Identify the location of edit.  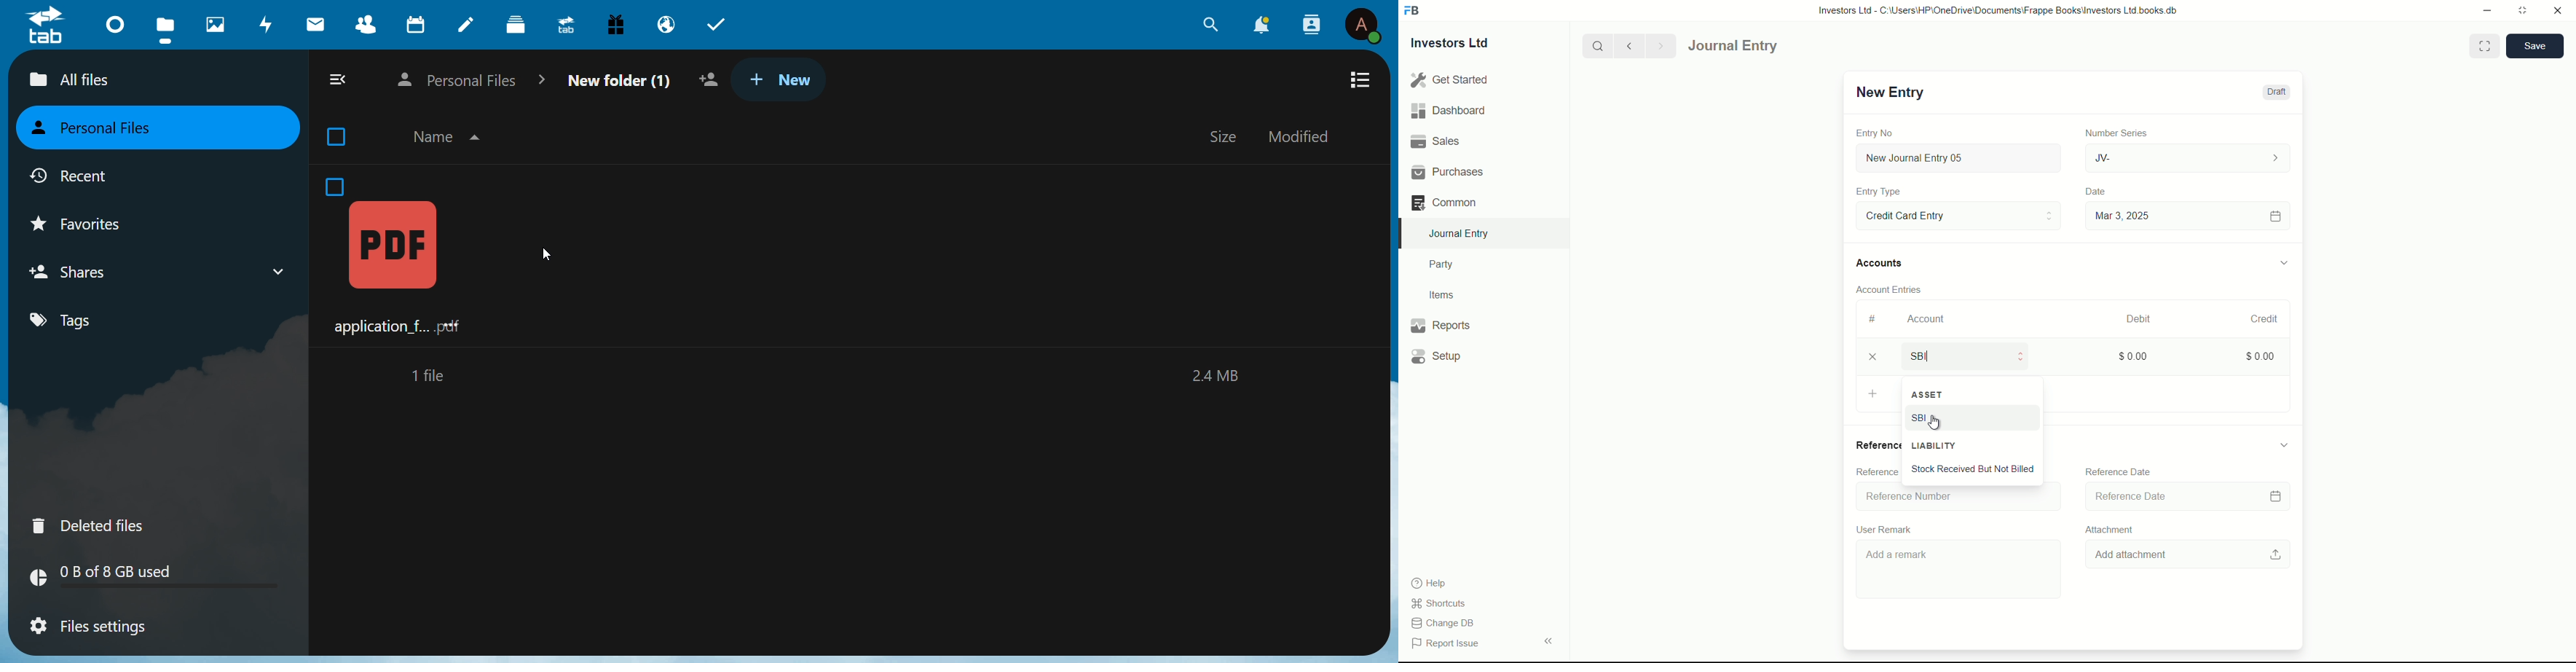
(468, 26).